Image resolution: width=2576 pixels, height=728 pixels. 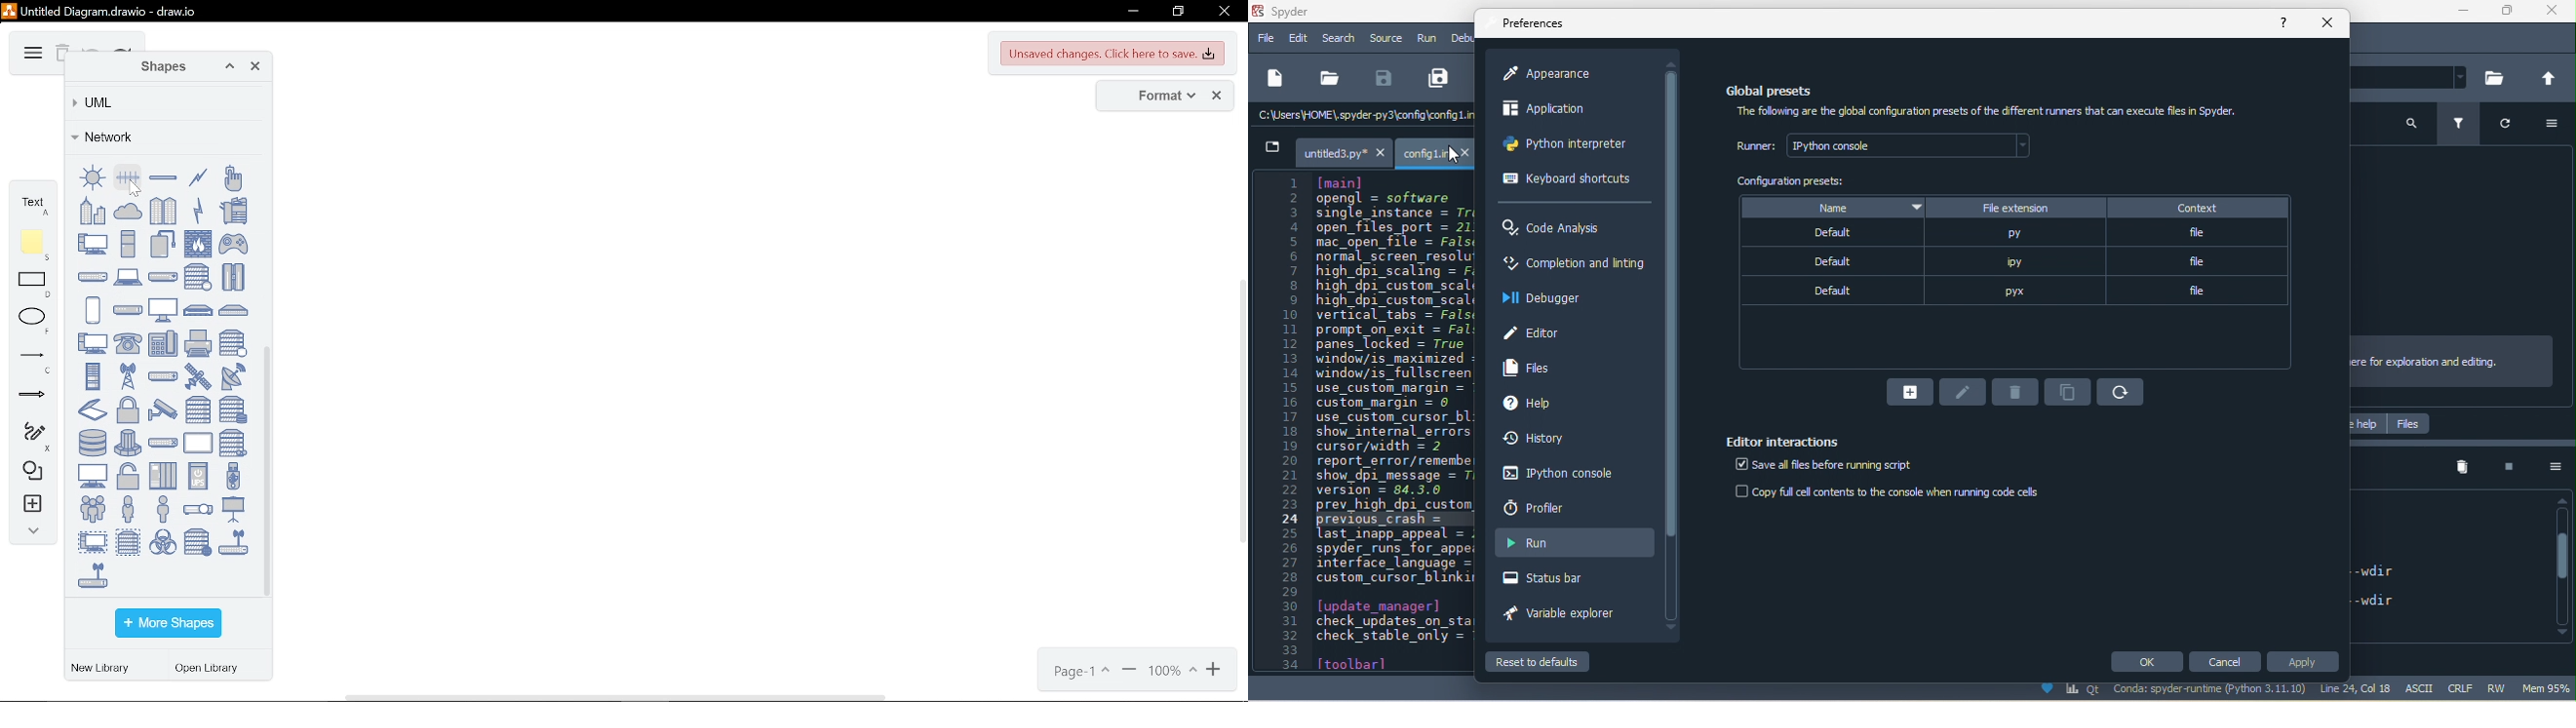 I want to click on cloud, so click(x=128, y=210).